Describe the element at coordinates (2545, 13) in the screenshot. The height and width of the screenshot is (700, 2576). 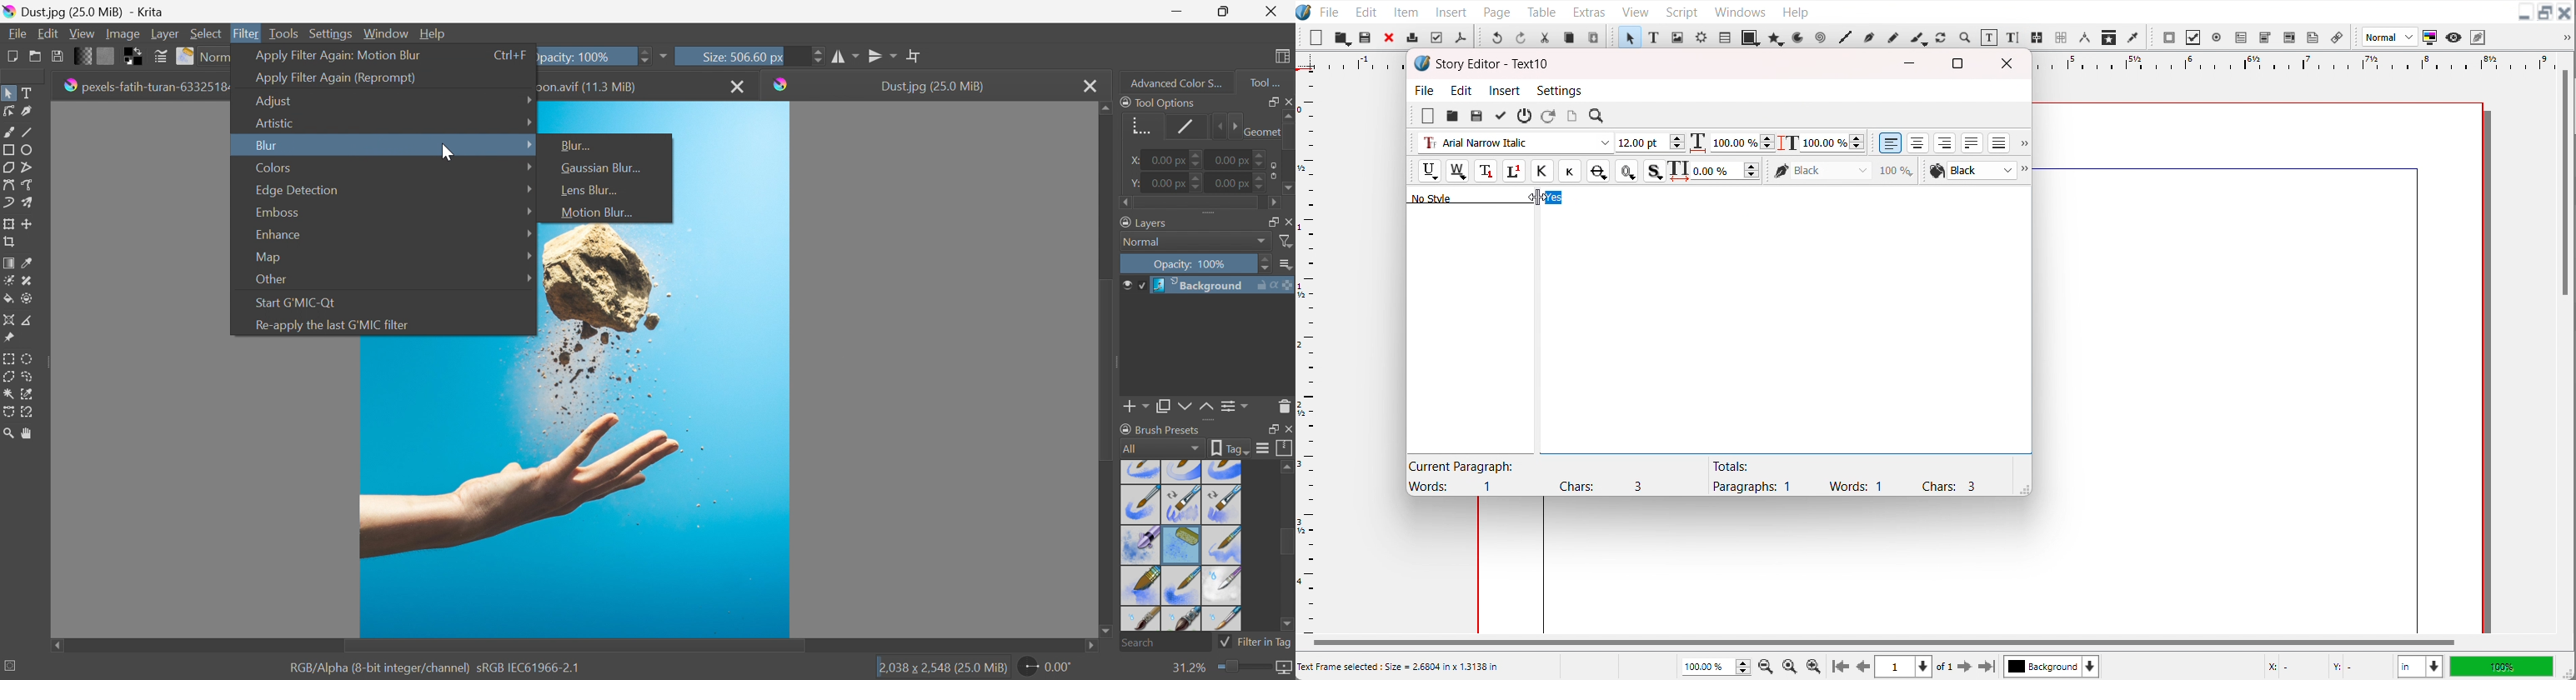
I see `Maximize` at that location.